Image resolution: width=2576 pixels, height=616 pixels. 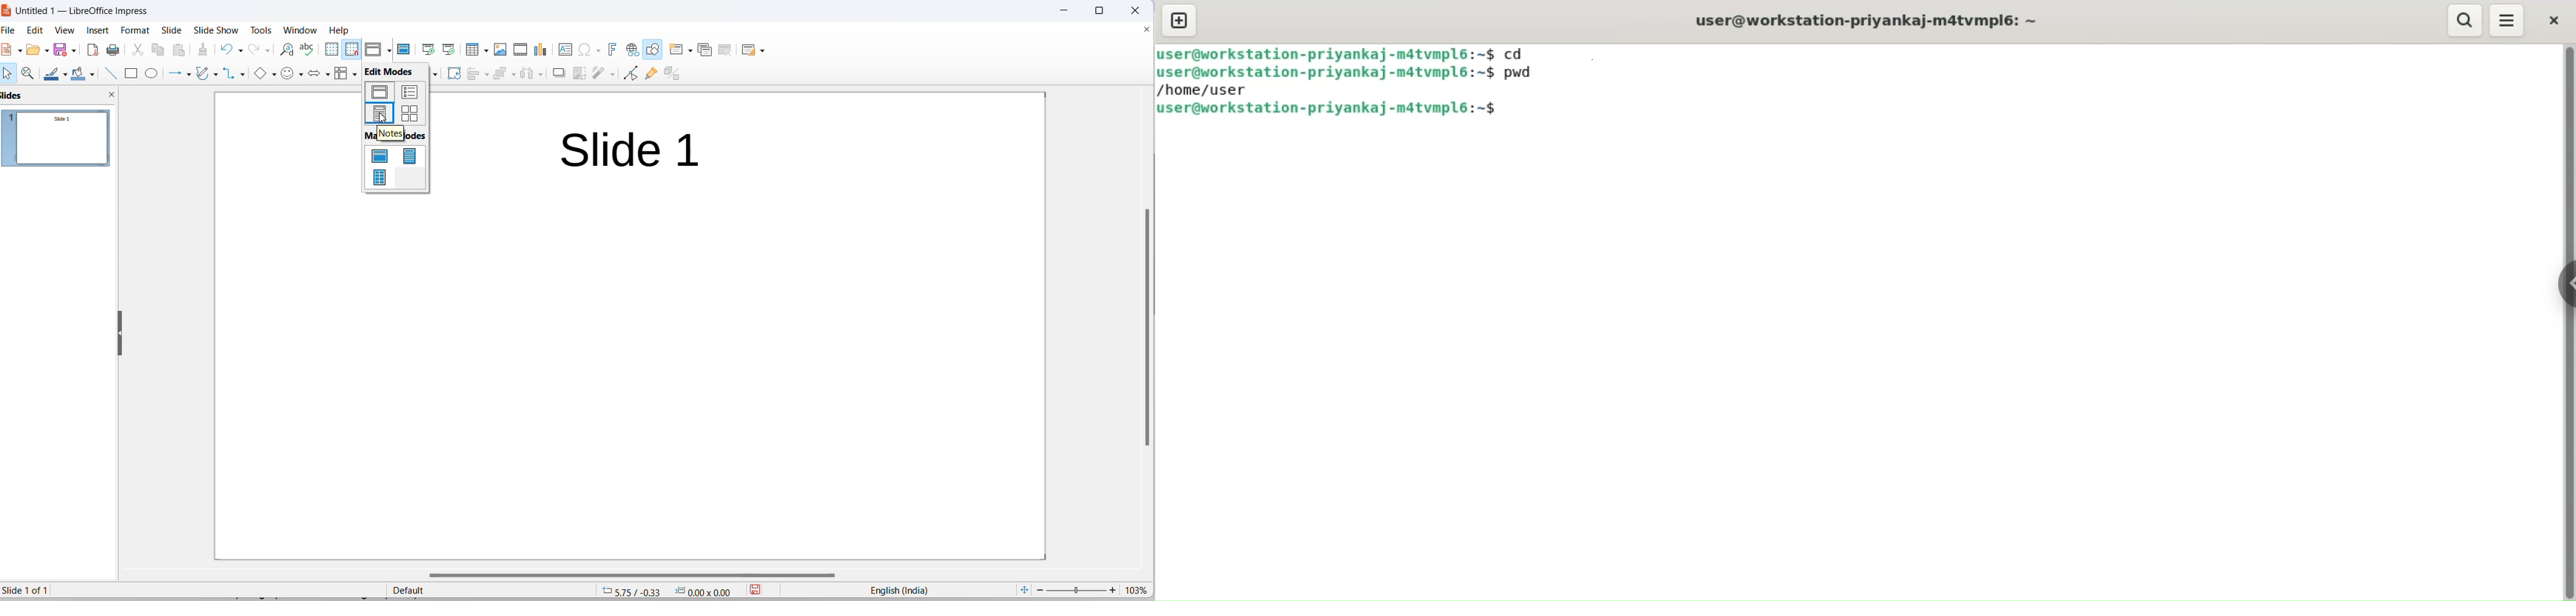 What do you see at coordinates (240, 50) in the screenshot?
I see `undo options` at bounding box center [240, 50].